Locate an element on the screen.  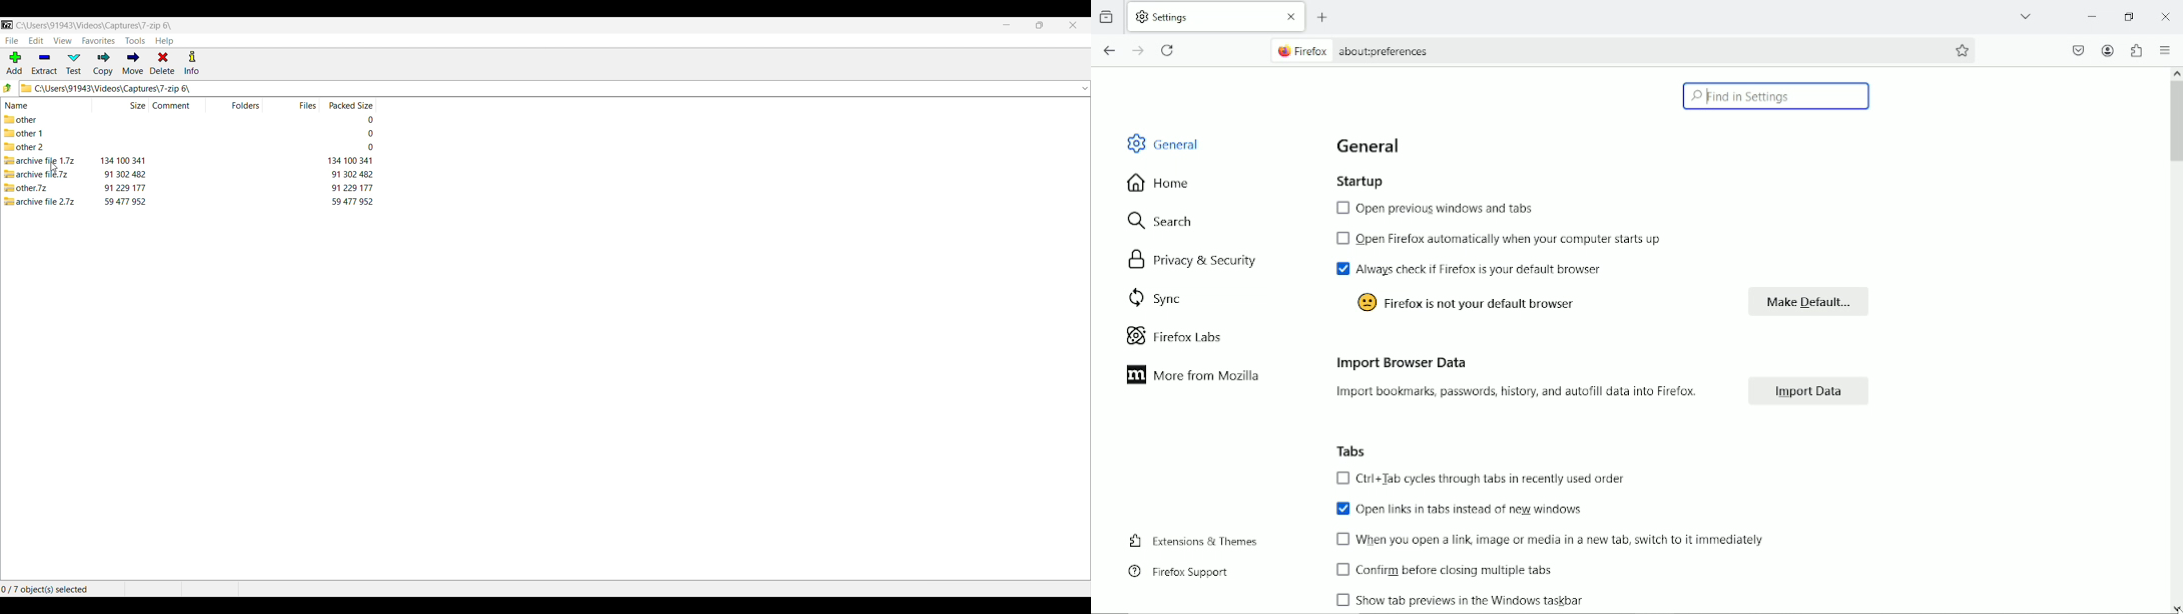
More from Mozilla is located at coordinates (1193, 375).